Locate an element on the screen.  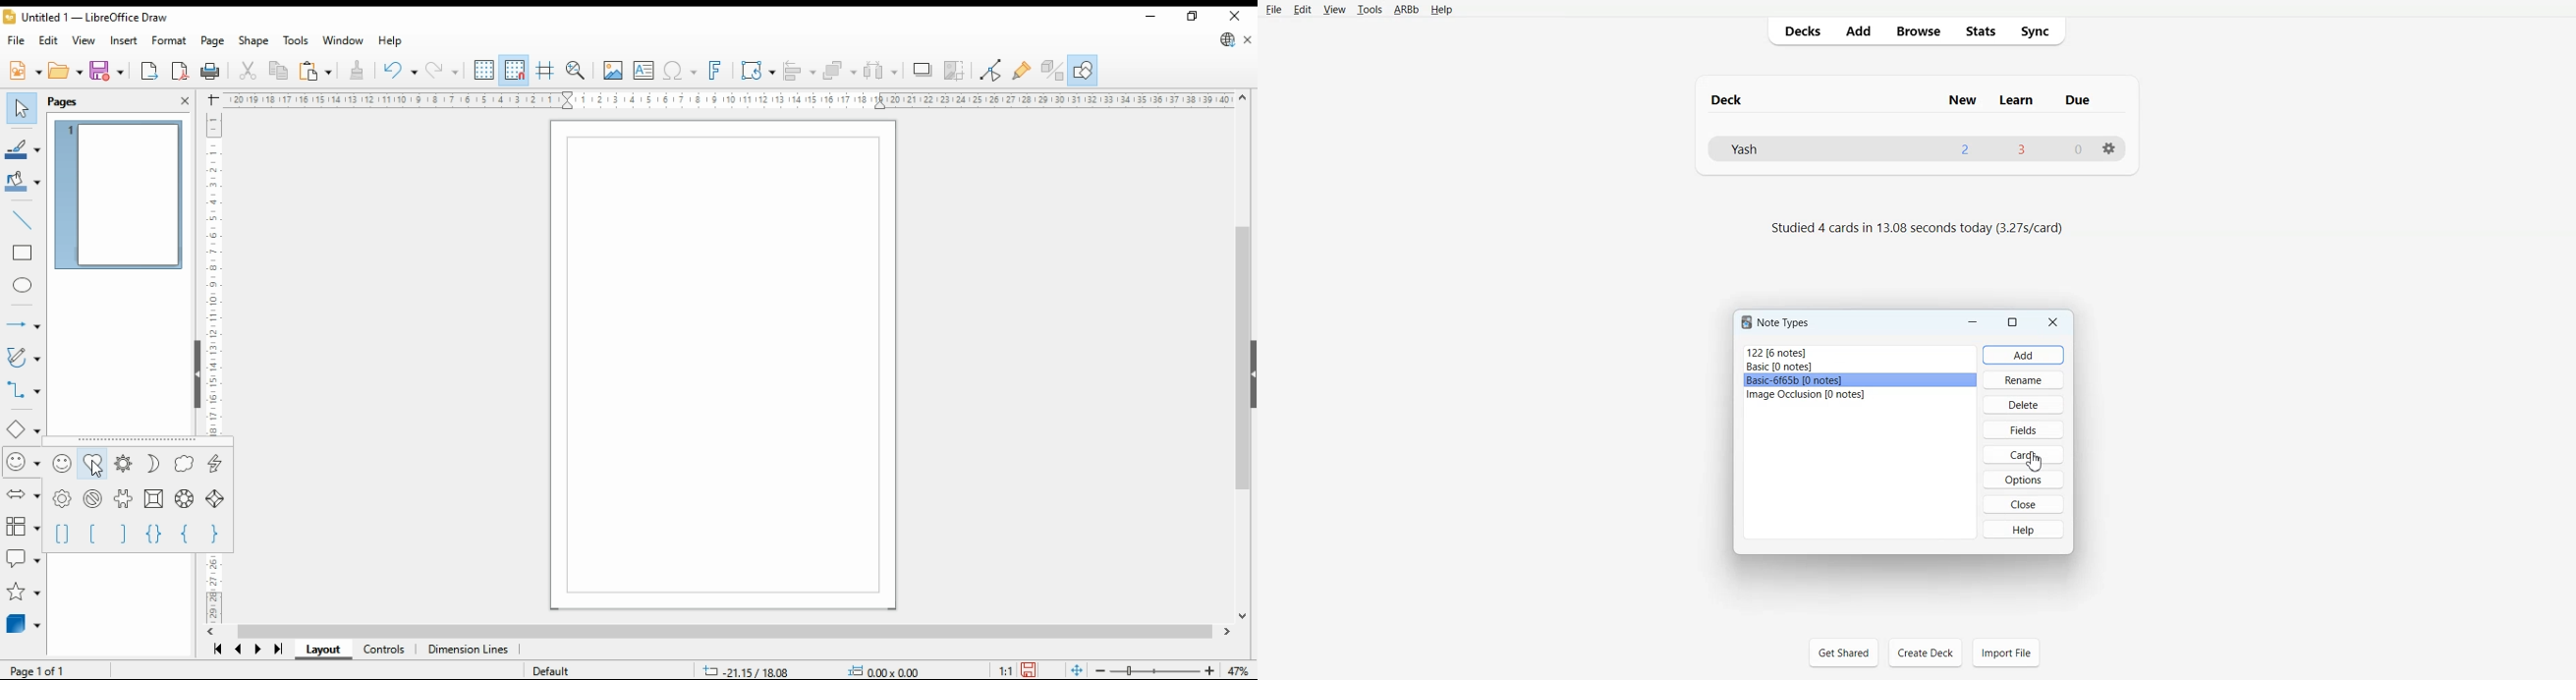
Browse is located at coordinates (1917, 31).